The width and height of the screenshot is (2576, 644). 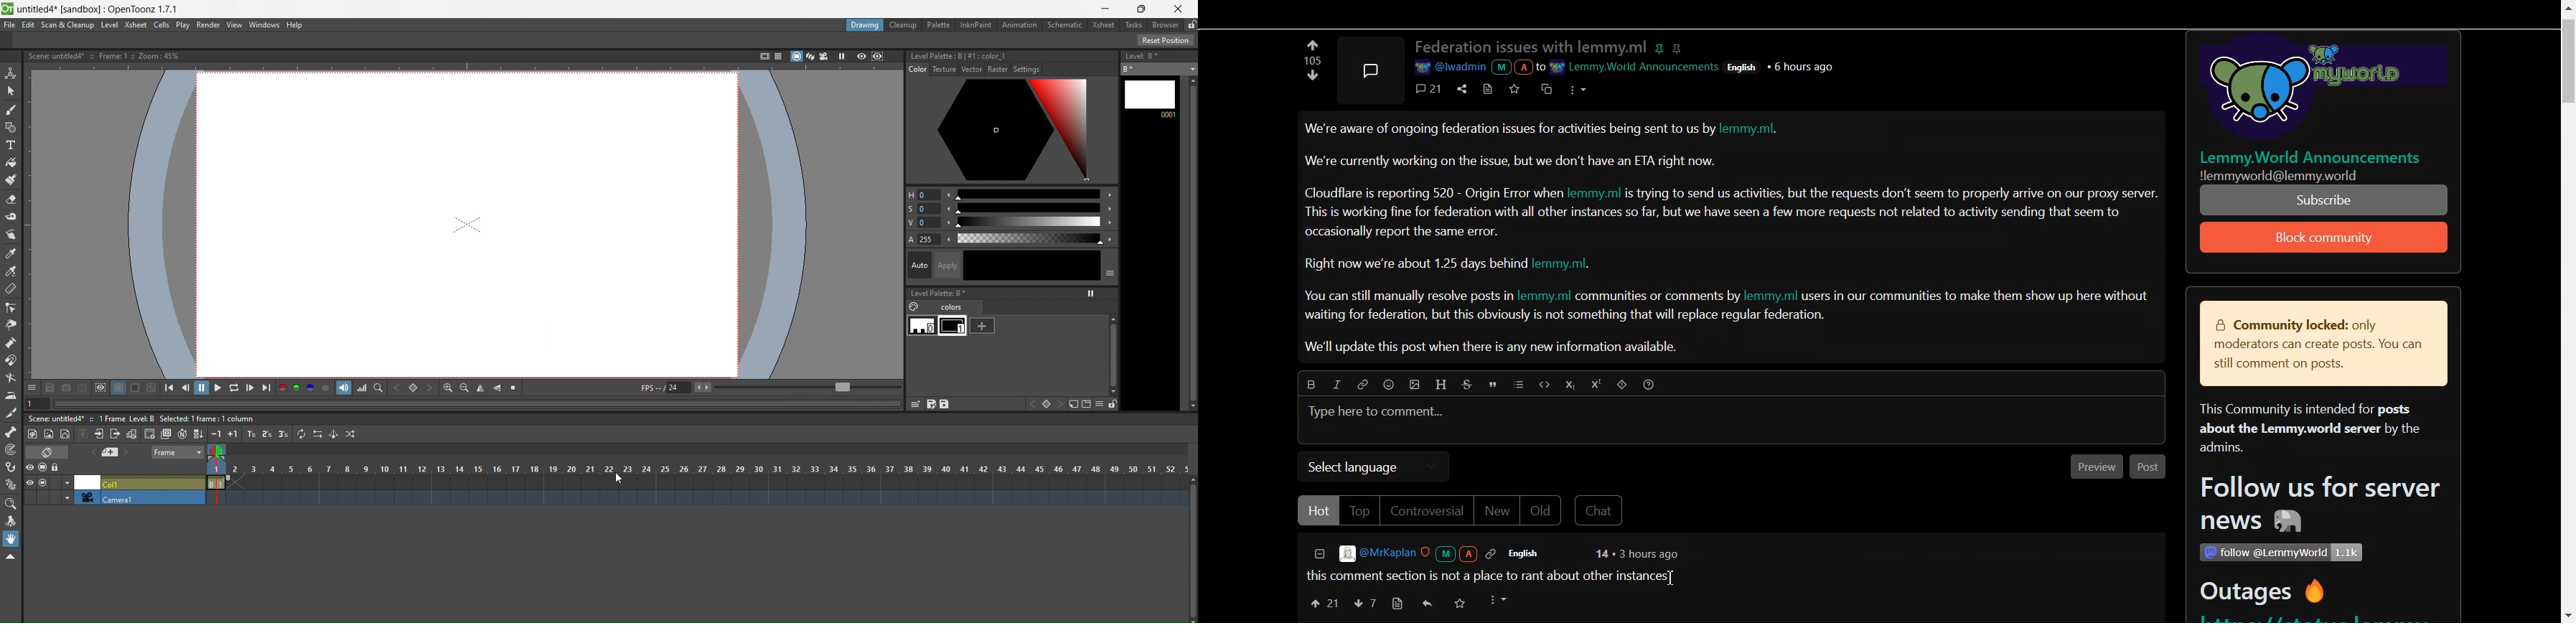 I want to click on Header, so click(x=1443, y=384).